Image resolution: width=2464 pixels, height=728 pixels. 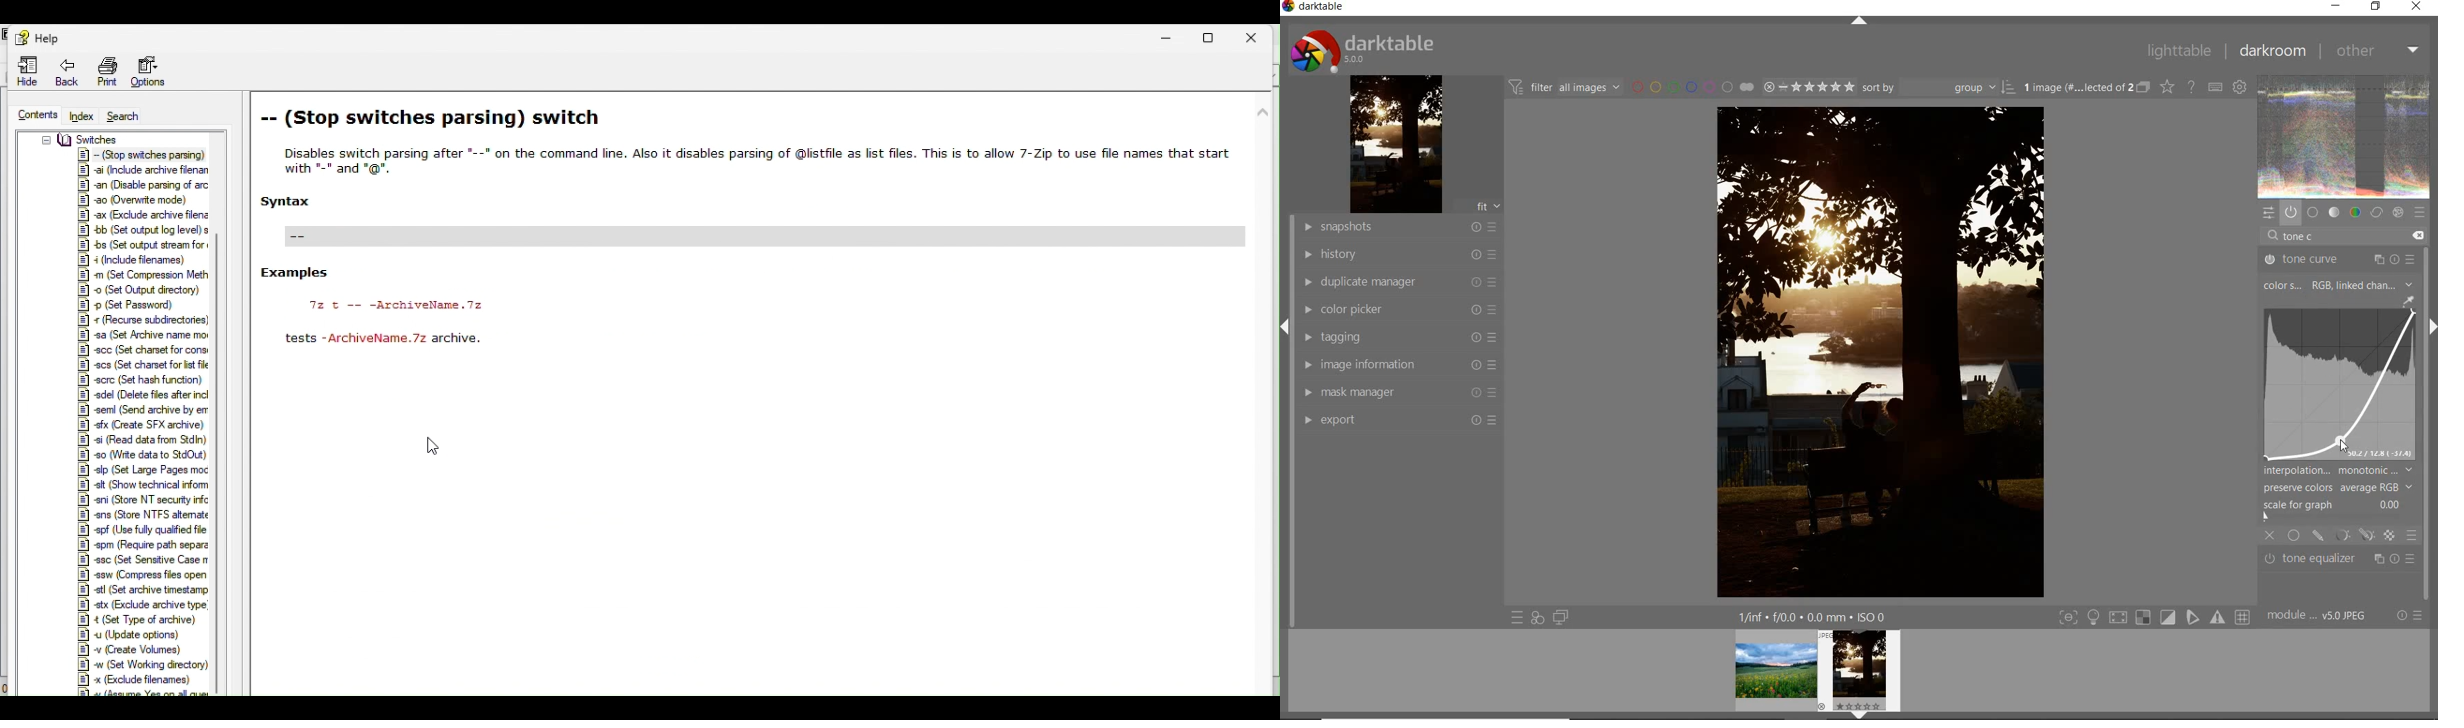 I want to click on image, so click(x=1396, y=144).